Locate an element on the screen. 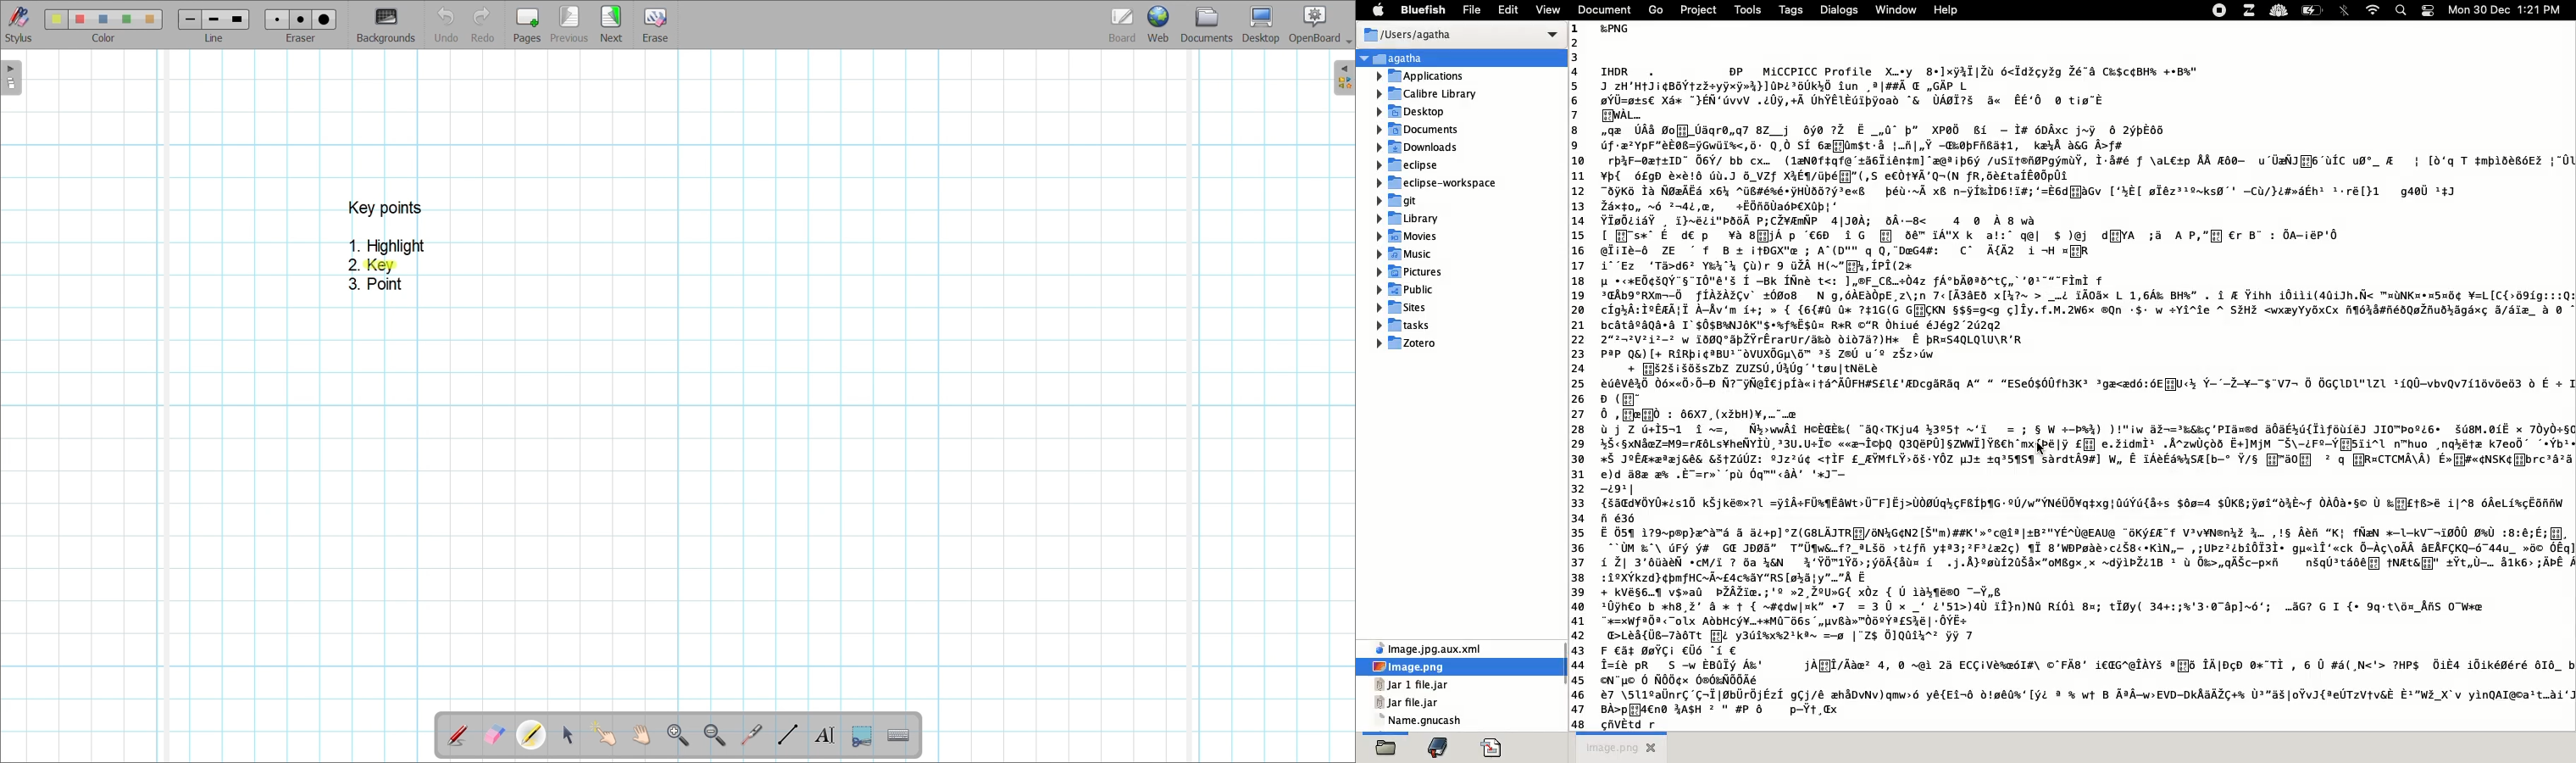  view is located at coordinates (1550, 11).